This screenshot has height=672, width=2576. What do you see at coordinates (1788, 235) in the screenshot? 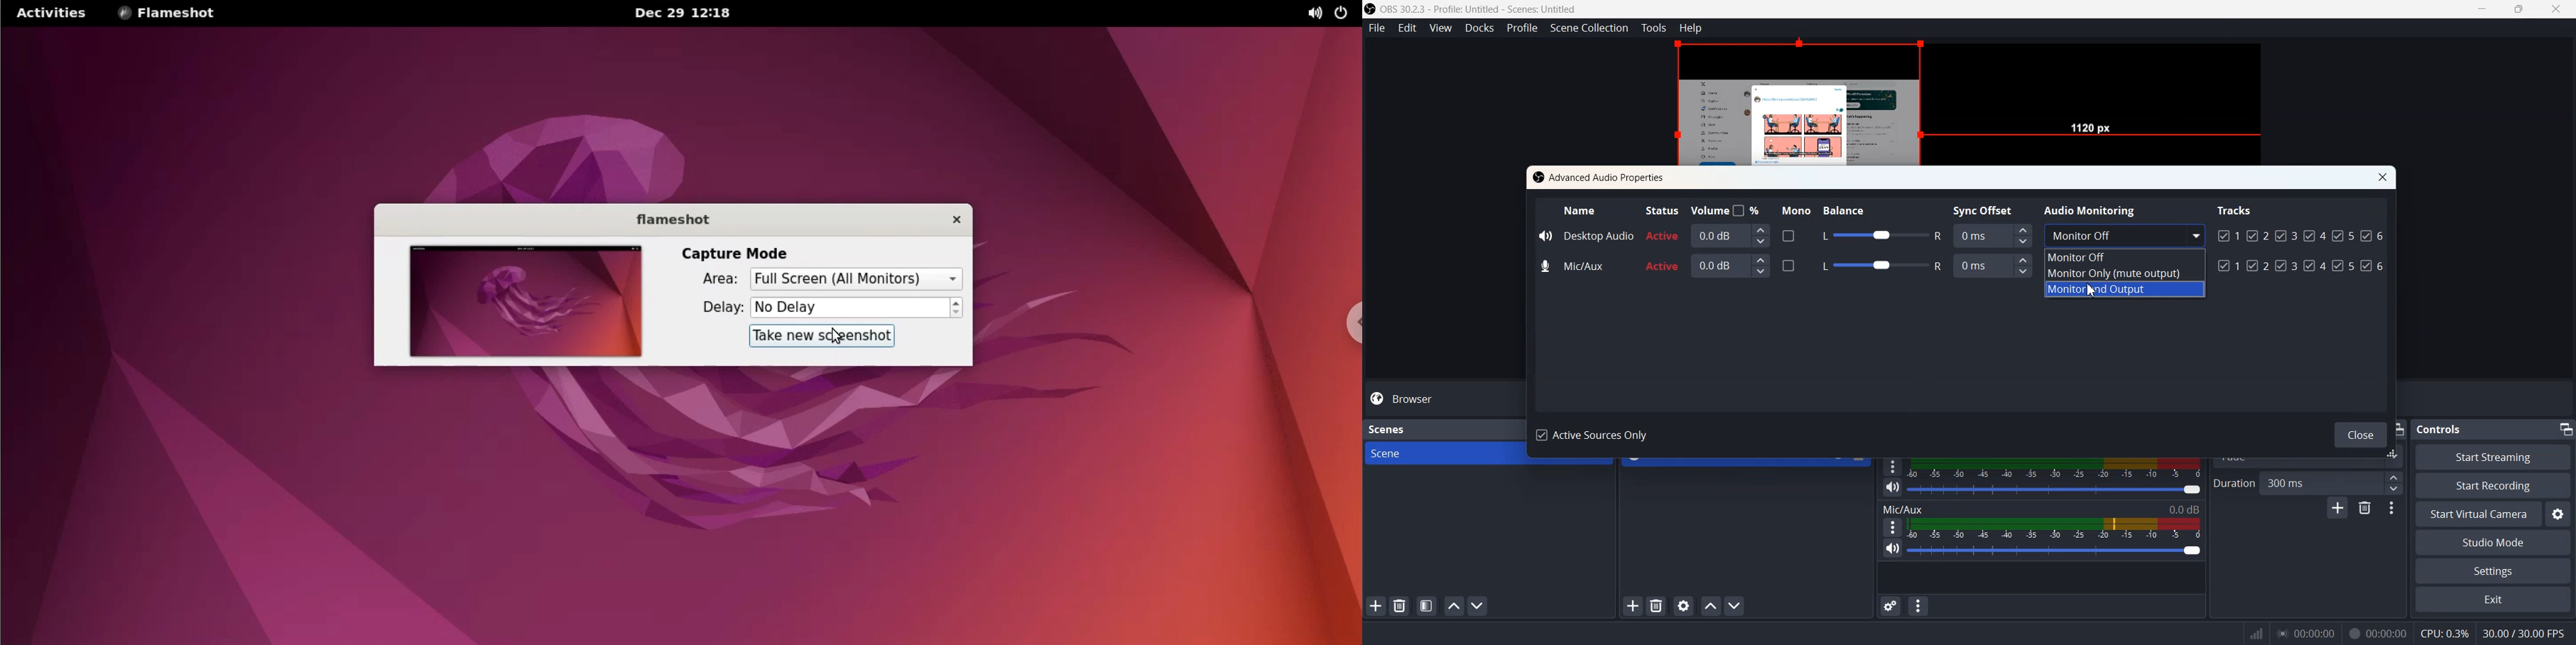
I see `Enable disable ` at bounding box center [1788, 235].